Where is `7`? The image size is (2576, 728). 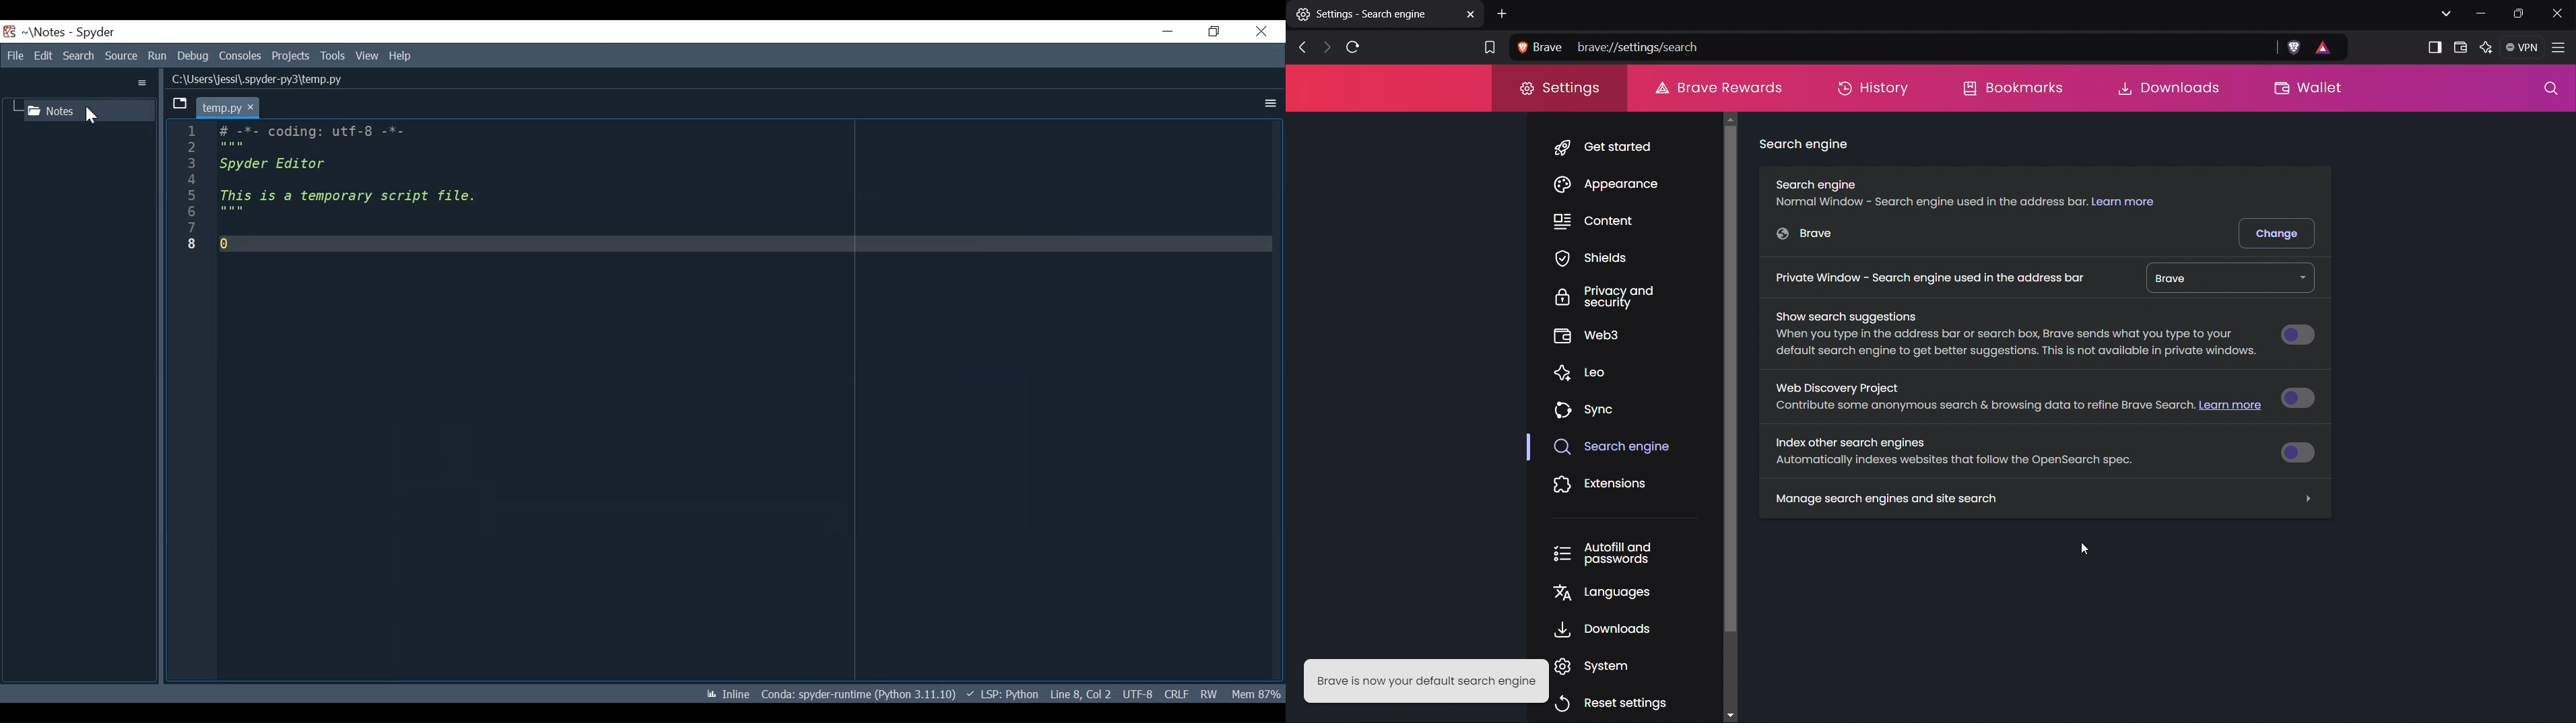 7 is located at coordinates (190, 227).